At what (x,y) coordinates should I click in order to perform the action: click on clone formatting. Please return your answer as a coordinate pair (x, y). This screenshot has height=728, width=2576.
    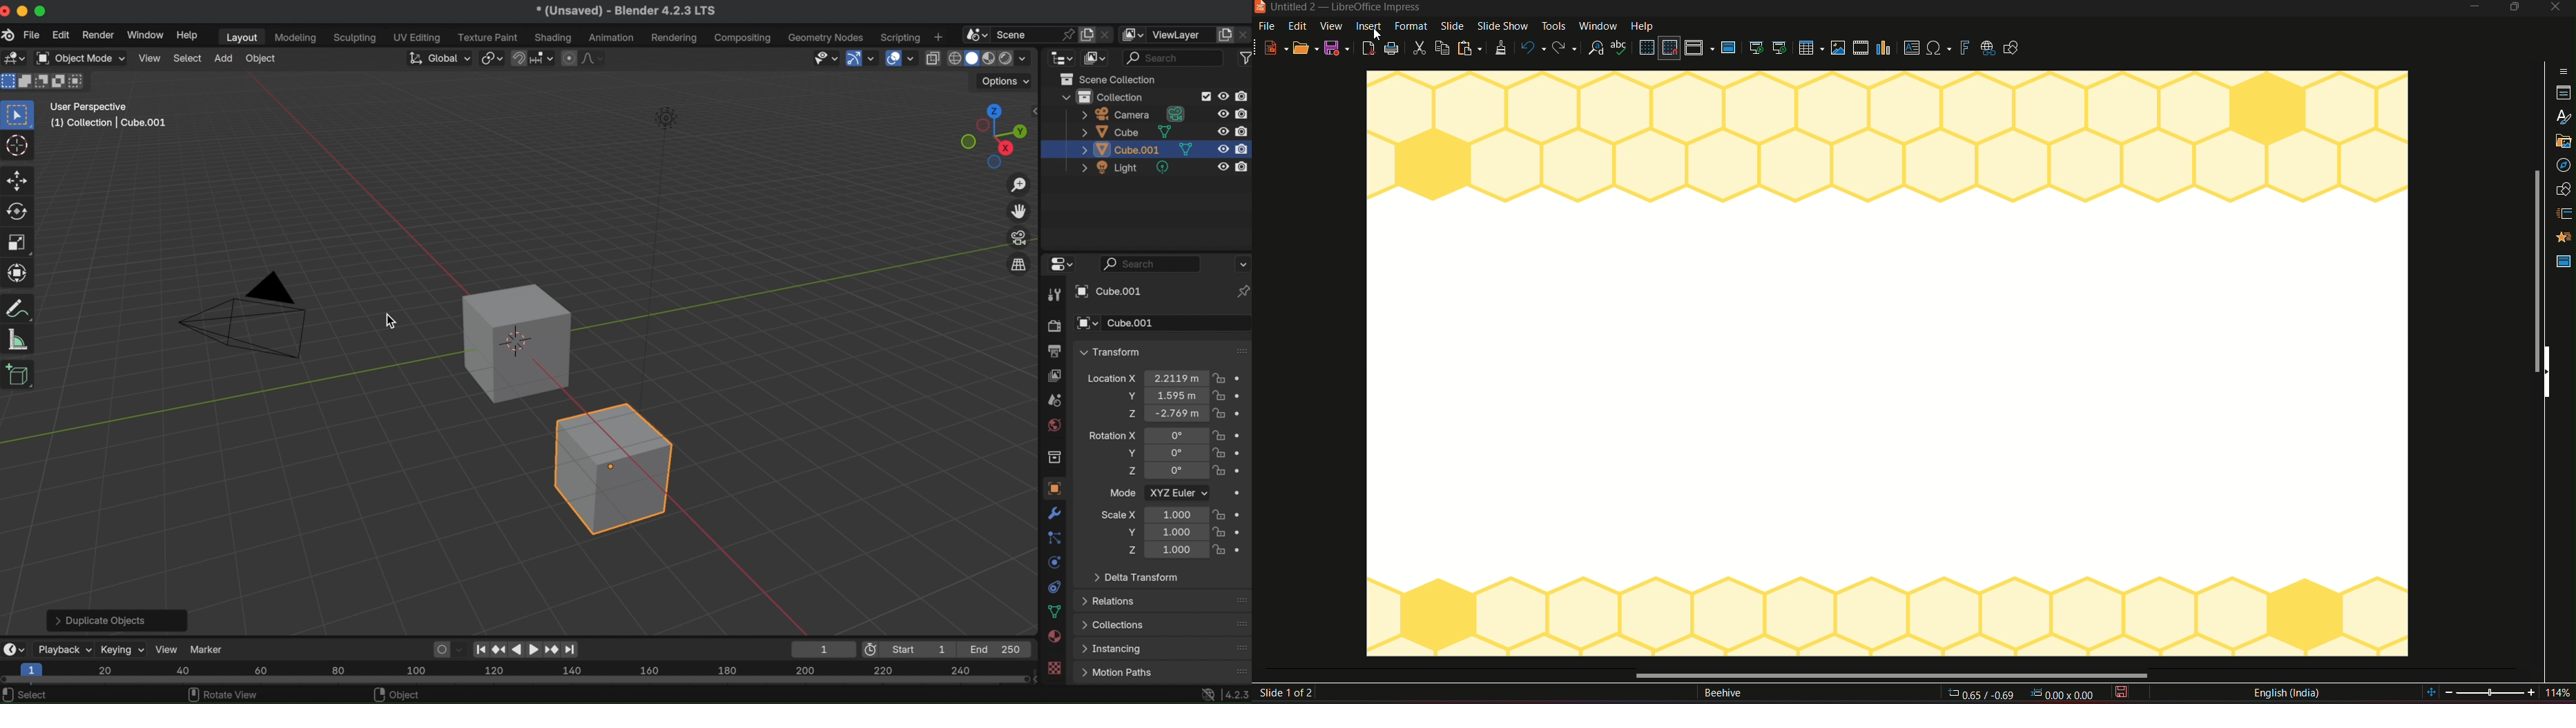
    Looking at the image, I should click on (1499, 48).